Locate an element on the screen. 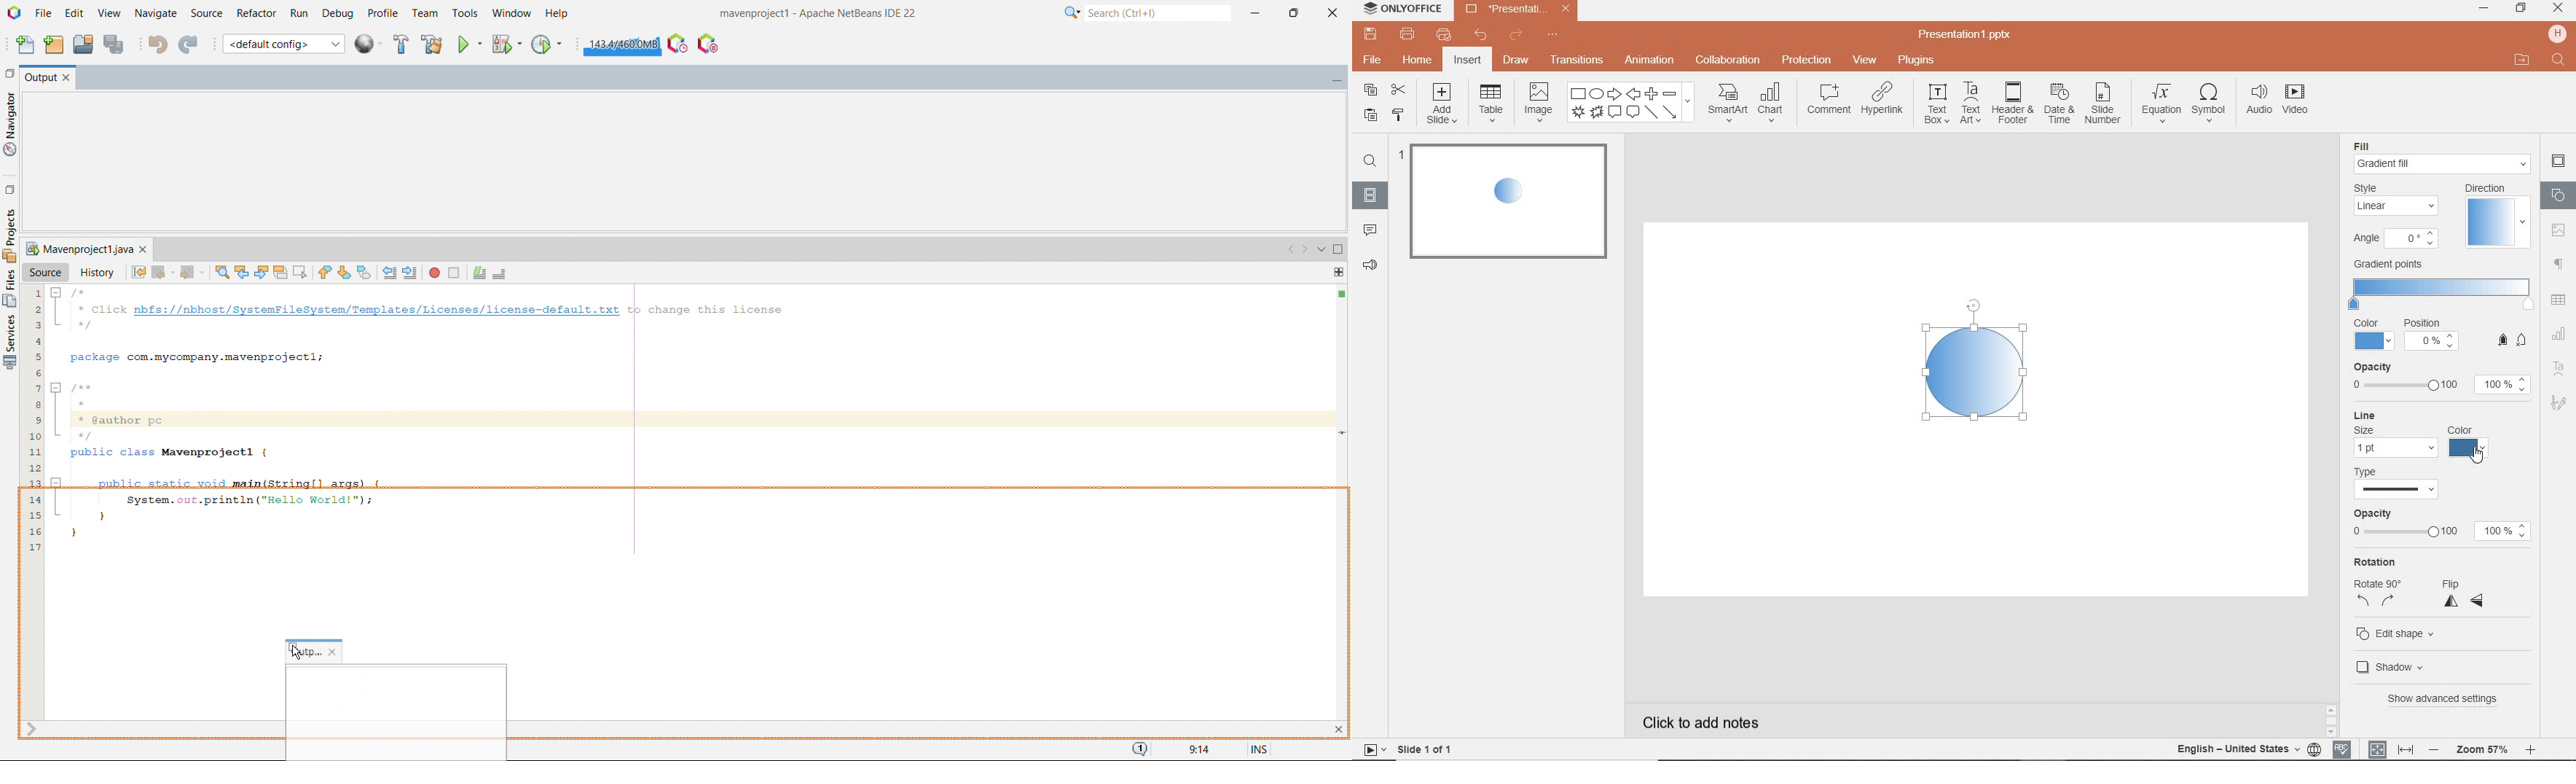 This screenshot has height=784, width=2576. plugins is located at coordinates (1917, 61).